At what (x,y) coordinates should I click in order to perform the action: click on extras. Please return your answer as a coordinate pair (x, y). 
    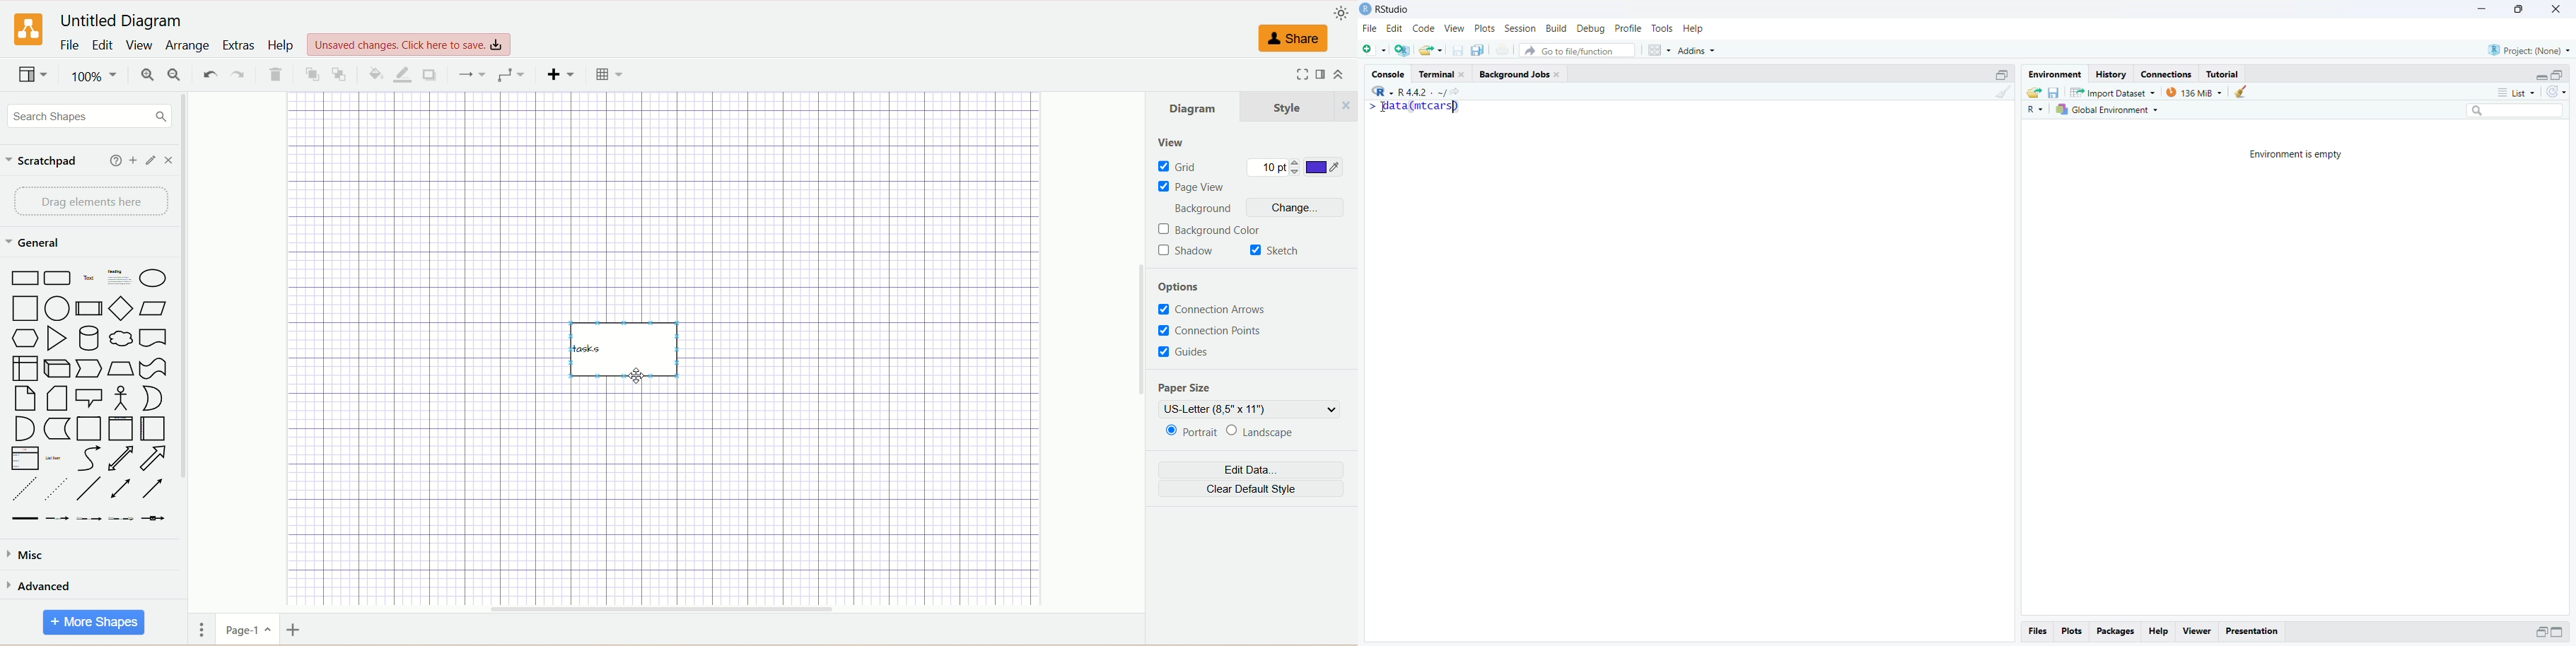
    Looking at the image, I should click on (238, 45).